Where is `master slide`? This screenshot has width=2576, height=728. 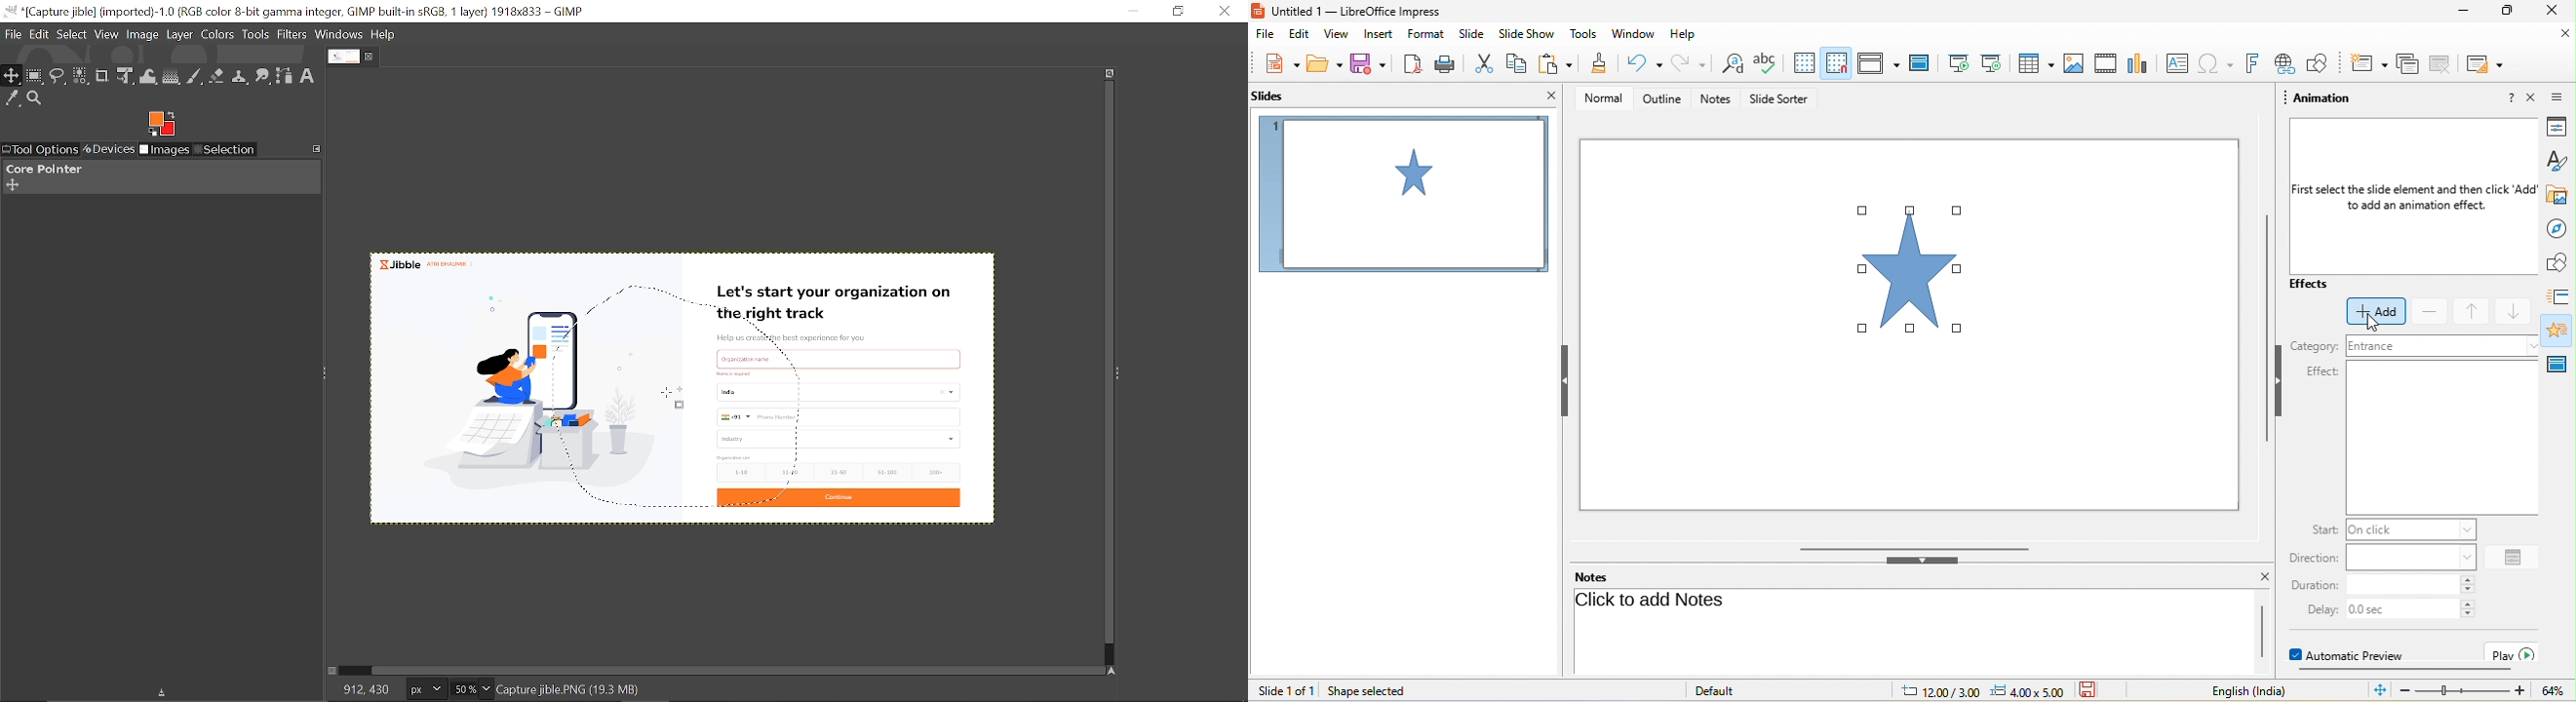
master slide is located at coordinates (1921, 63).